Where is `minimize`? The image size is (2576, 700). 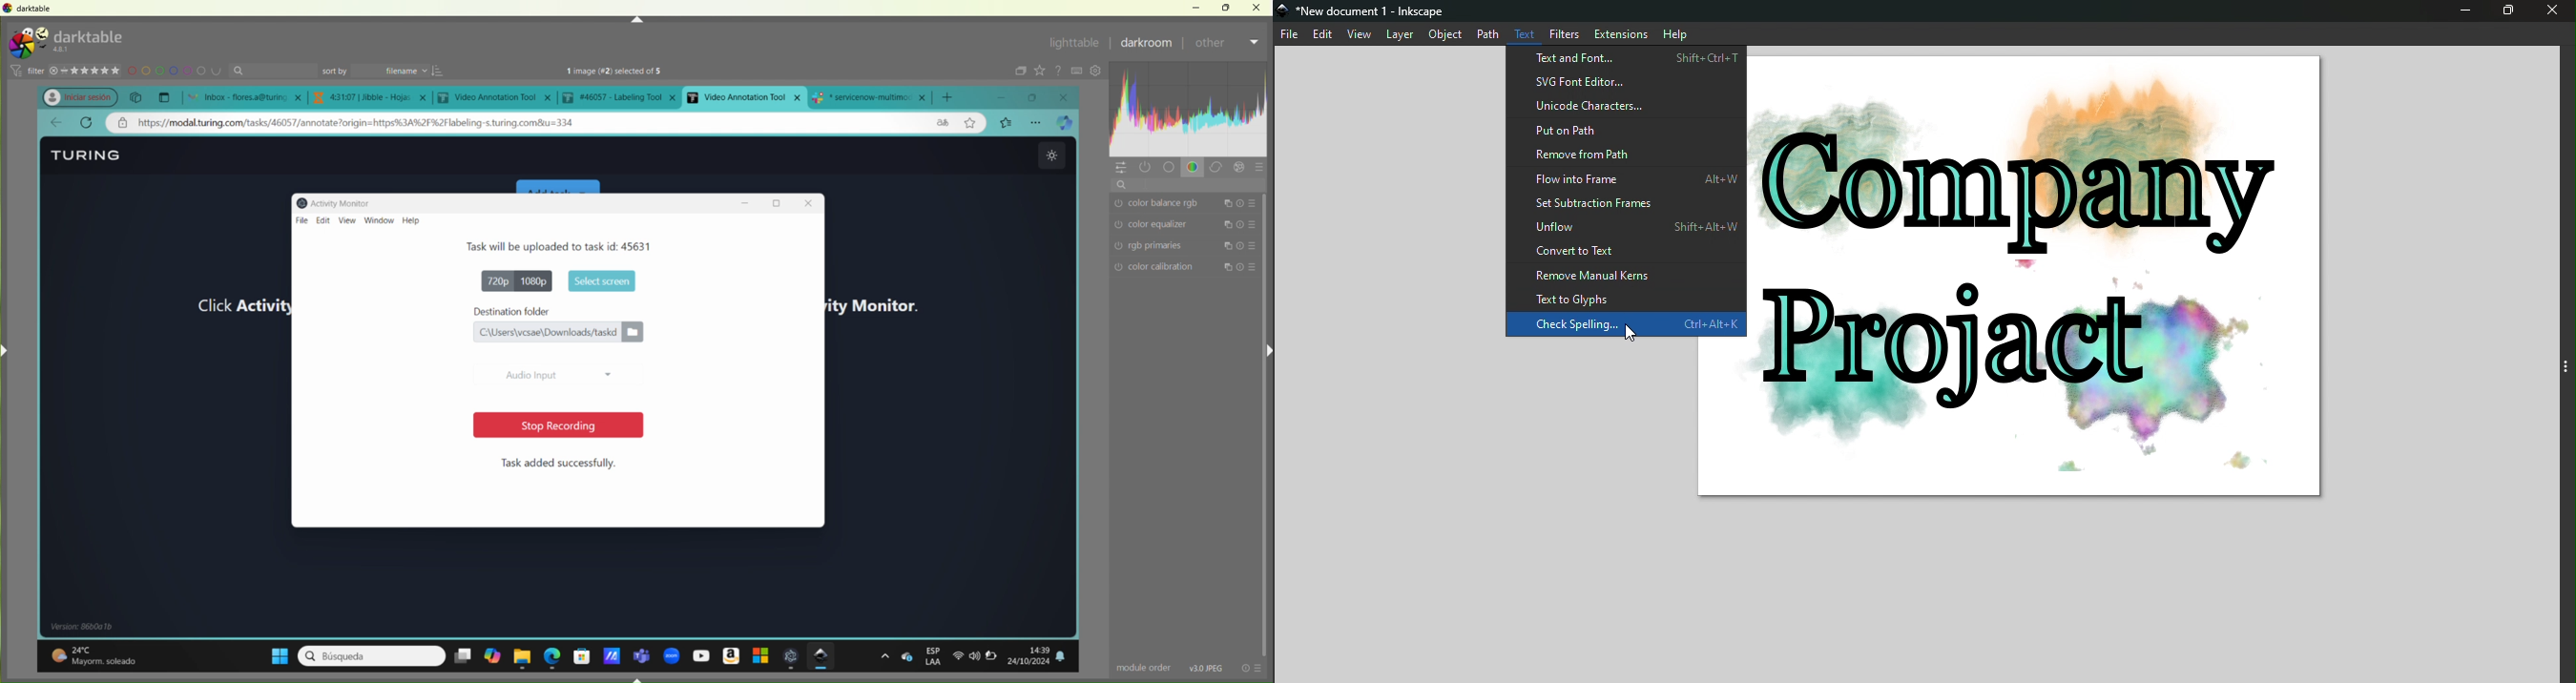
minimize is located at coordinates (1010, 97).